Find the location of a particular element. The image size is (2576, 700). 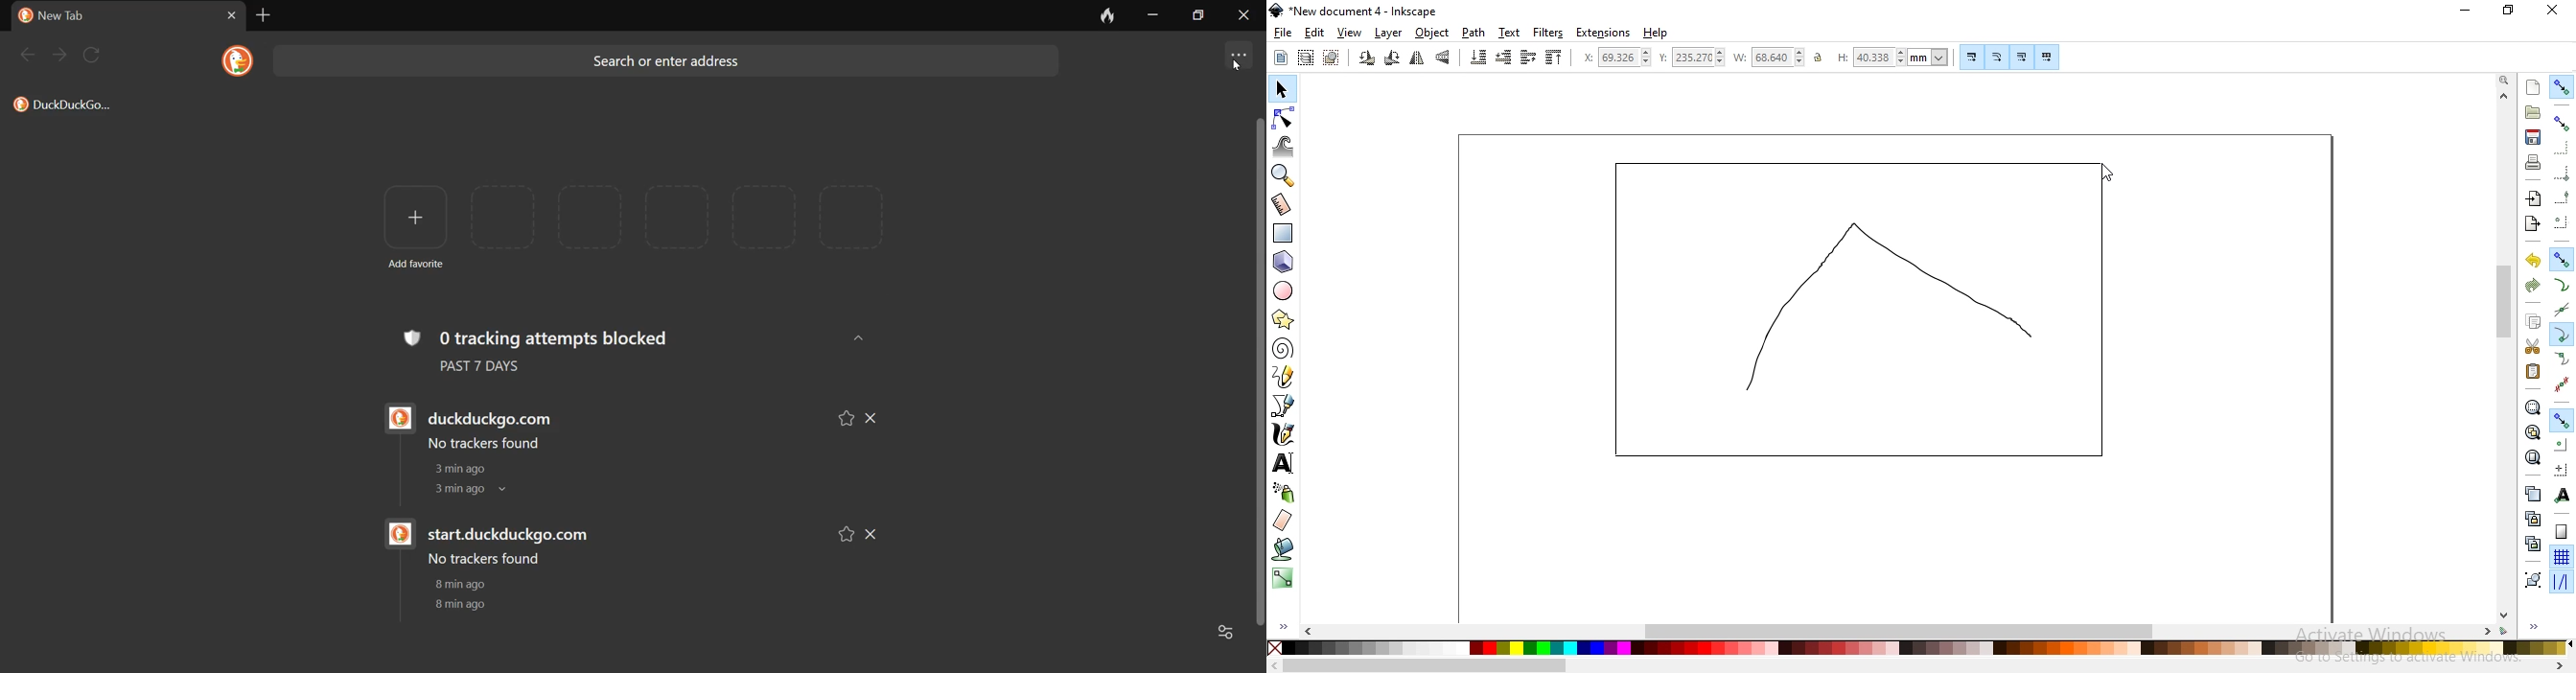

cancel is located at coordinates (222, 15).